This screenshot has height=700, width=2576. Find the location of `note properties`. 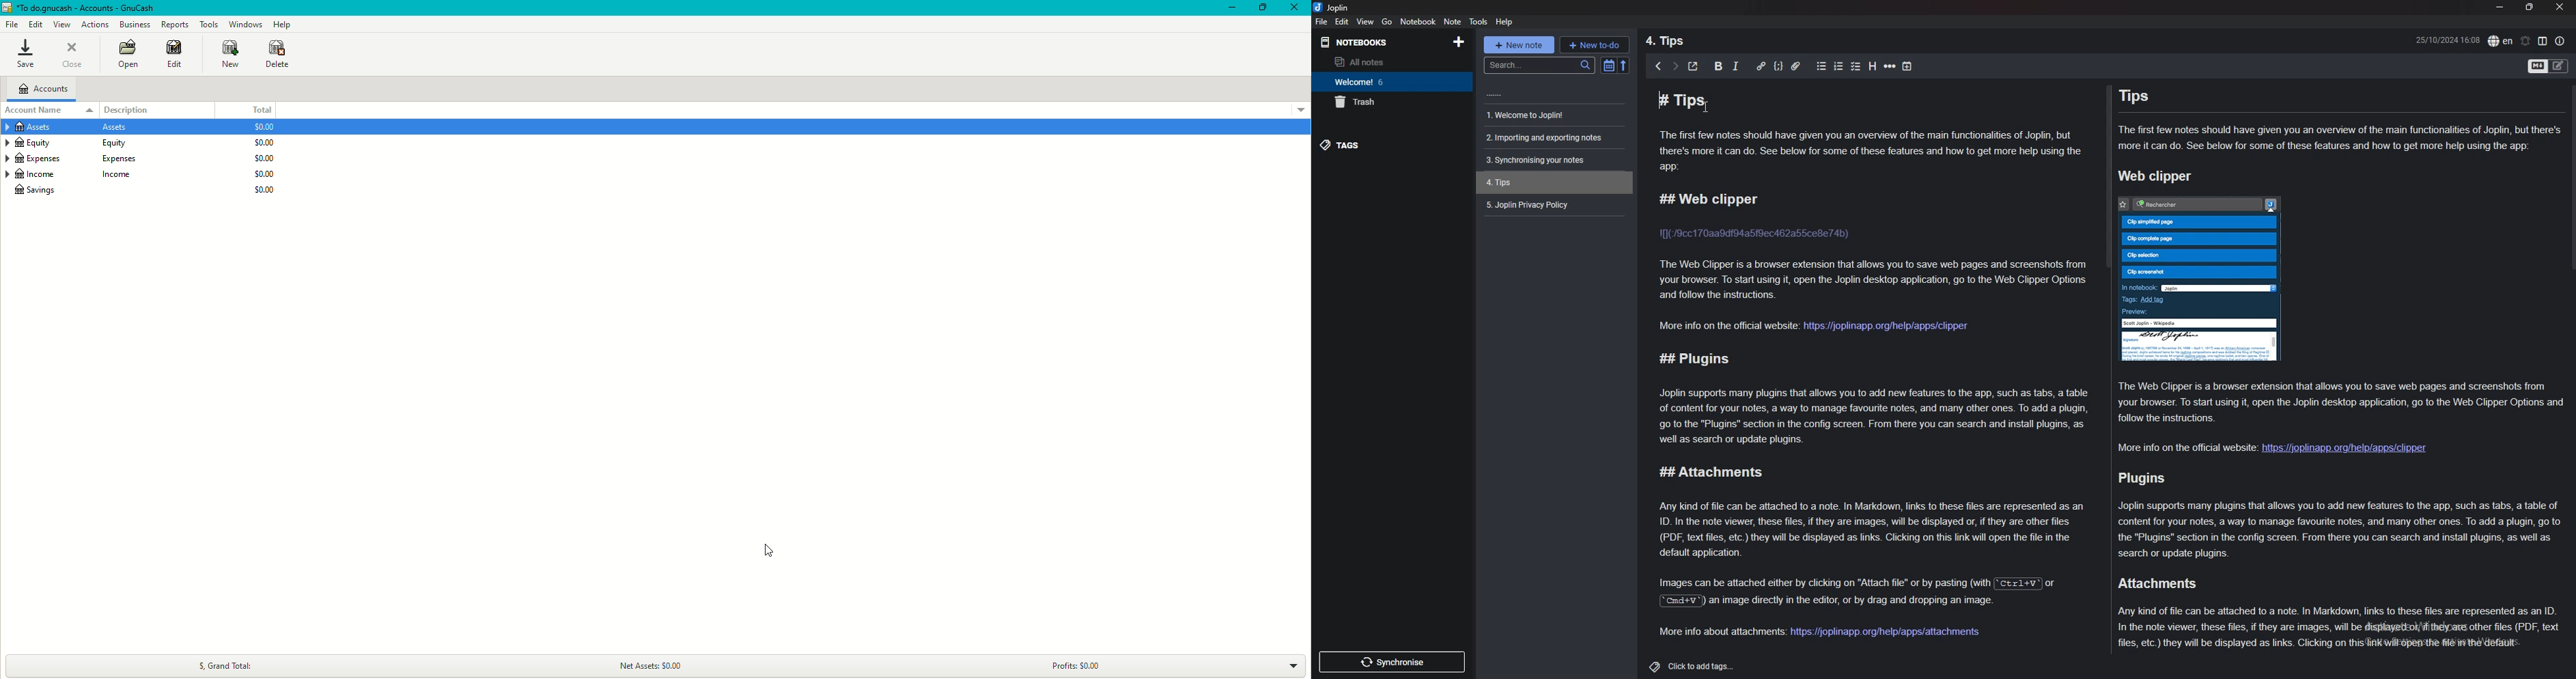

note properties is located at coordinates (2560, 41).